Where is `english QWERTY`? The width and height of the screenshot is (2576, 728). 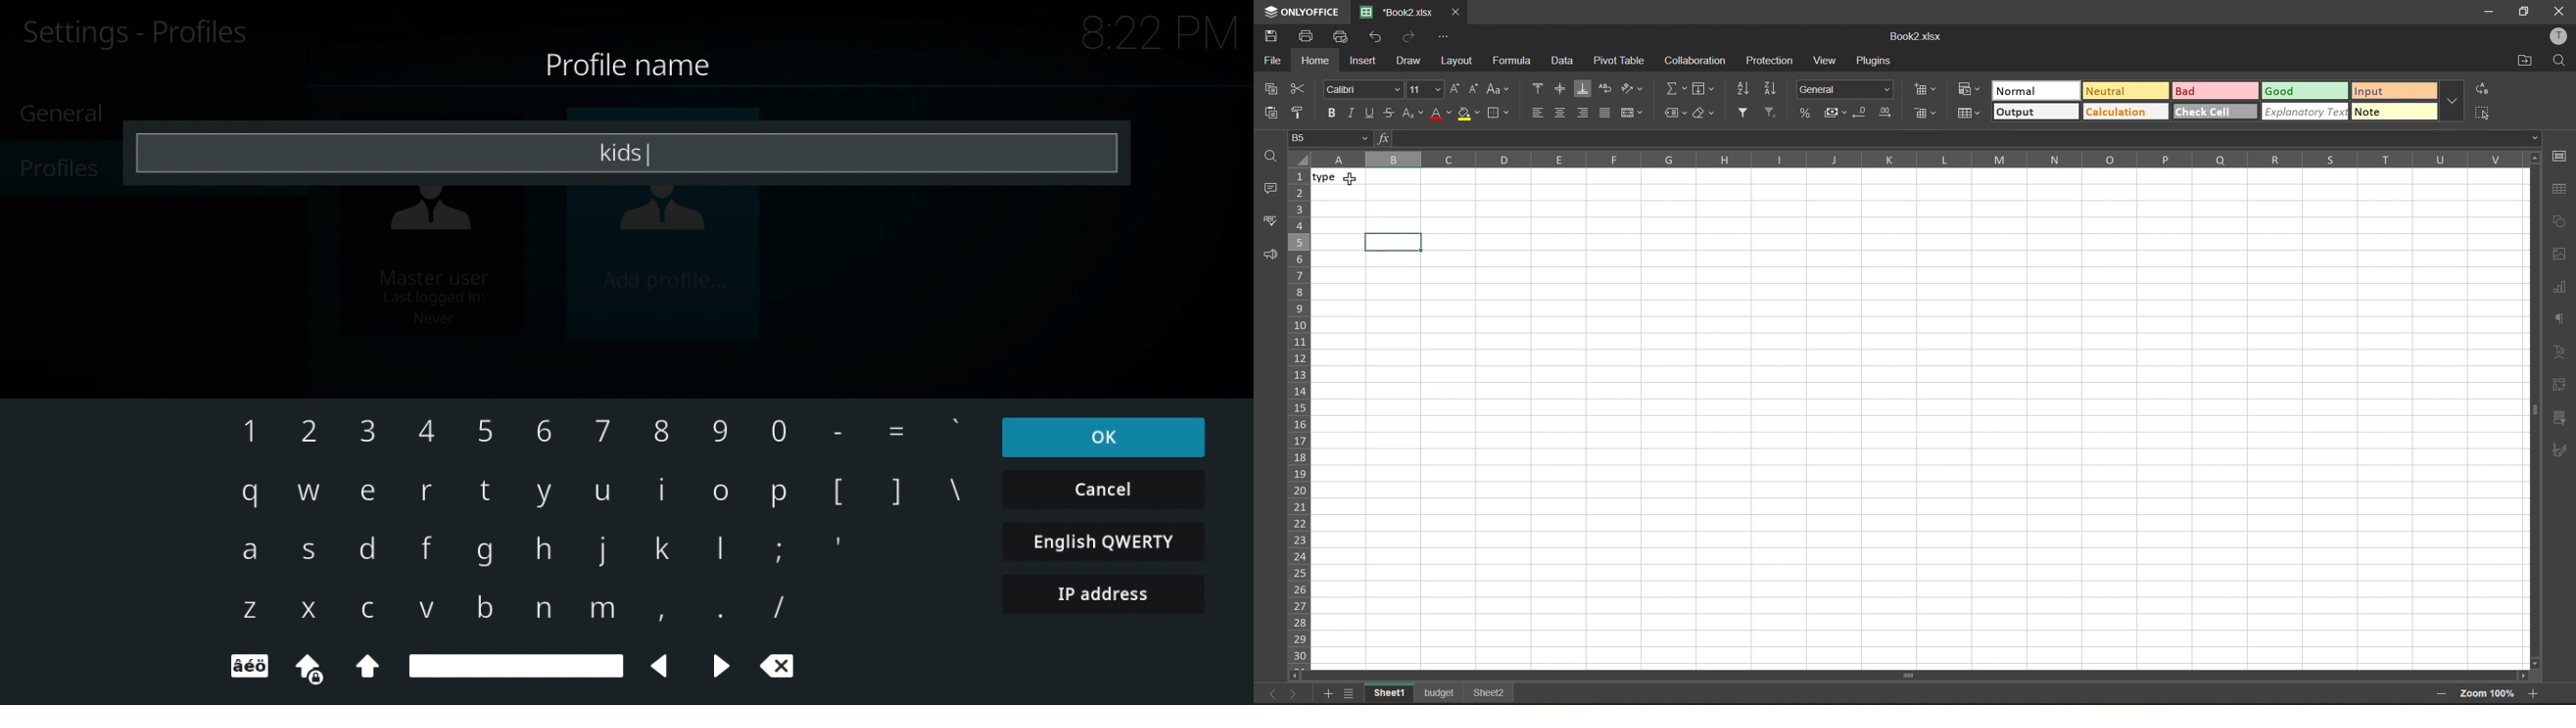
english QWERTY is located at coordinates (1105, 540).